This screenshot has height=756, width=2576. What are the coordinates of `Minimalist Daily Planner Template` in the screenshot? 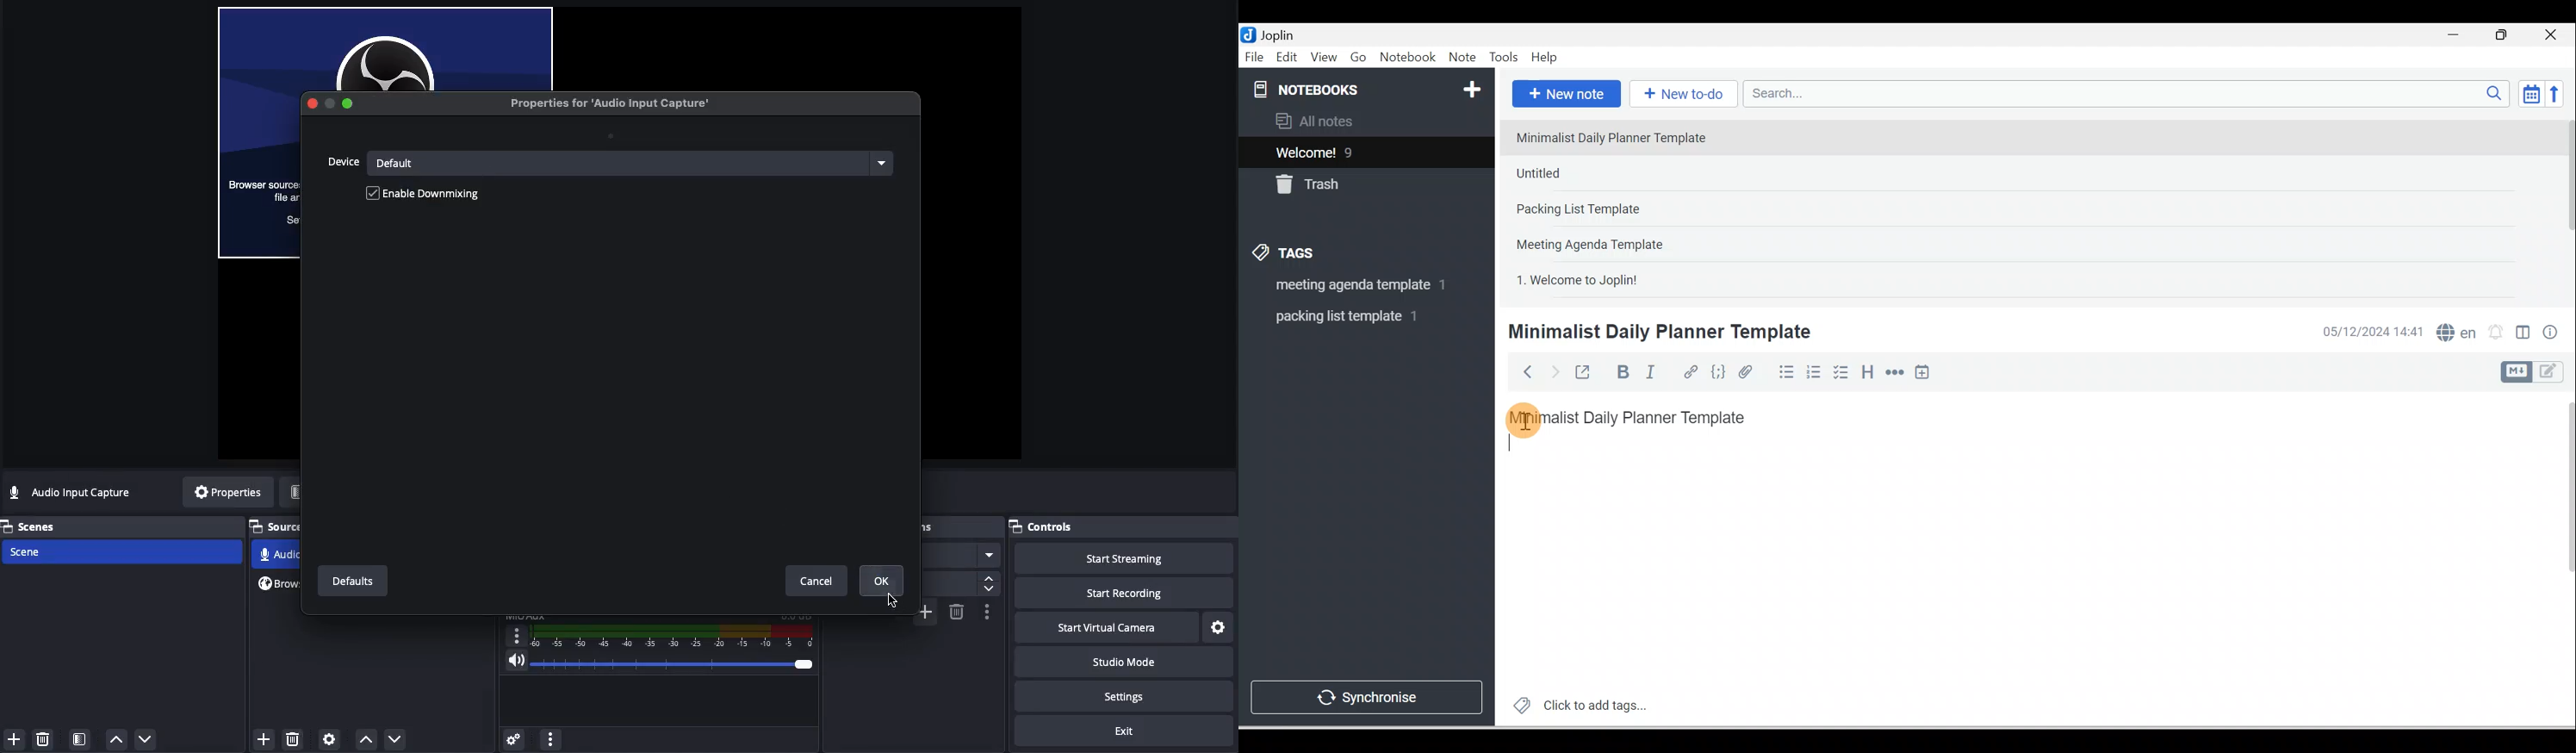 It's located at (1659, 333).